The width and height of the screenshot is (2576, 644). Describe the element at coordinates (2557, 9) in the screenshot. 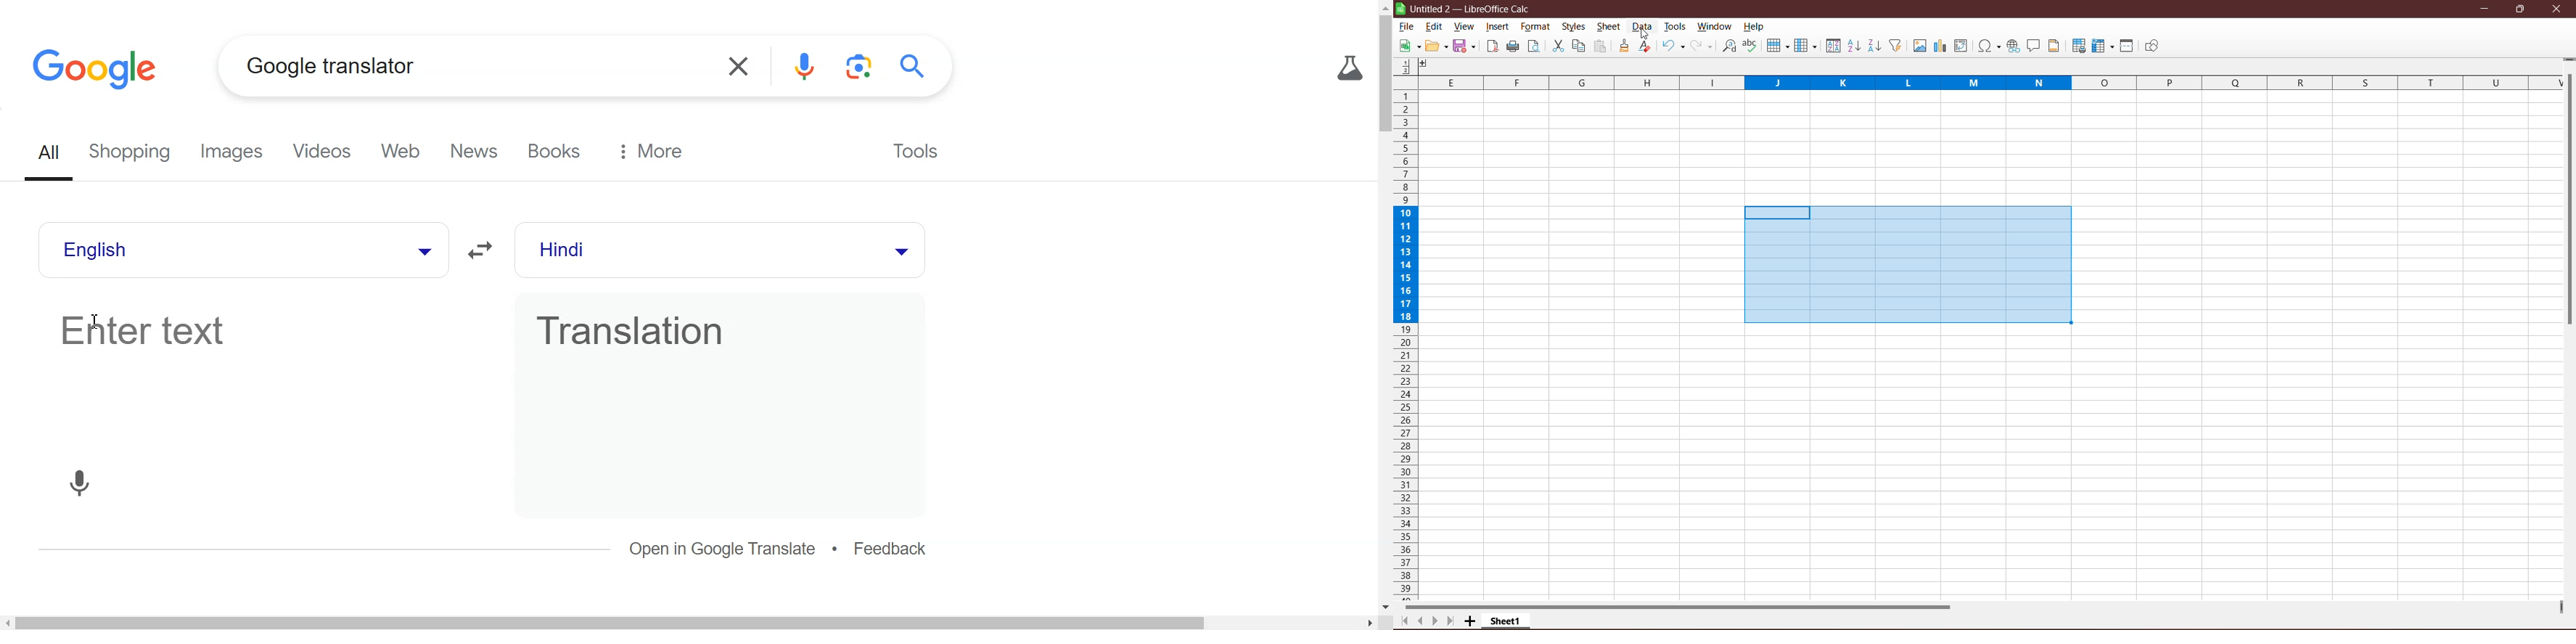

I see `Close` at that location.